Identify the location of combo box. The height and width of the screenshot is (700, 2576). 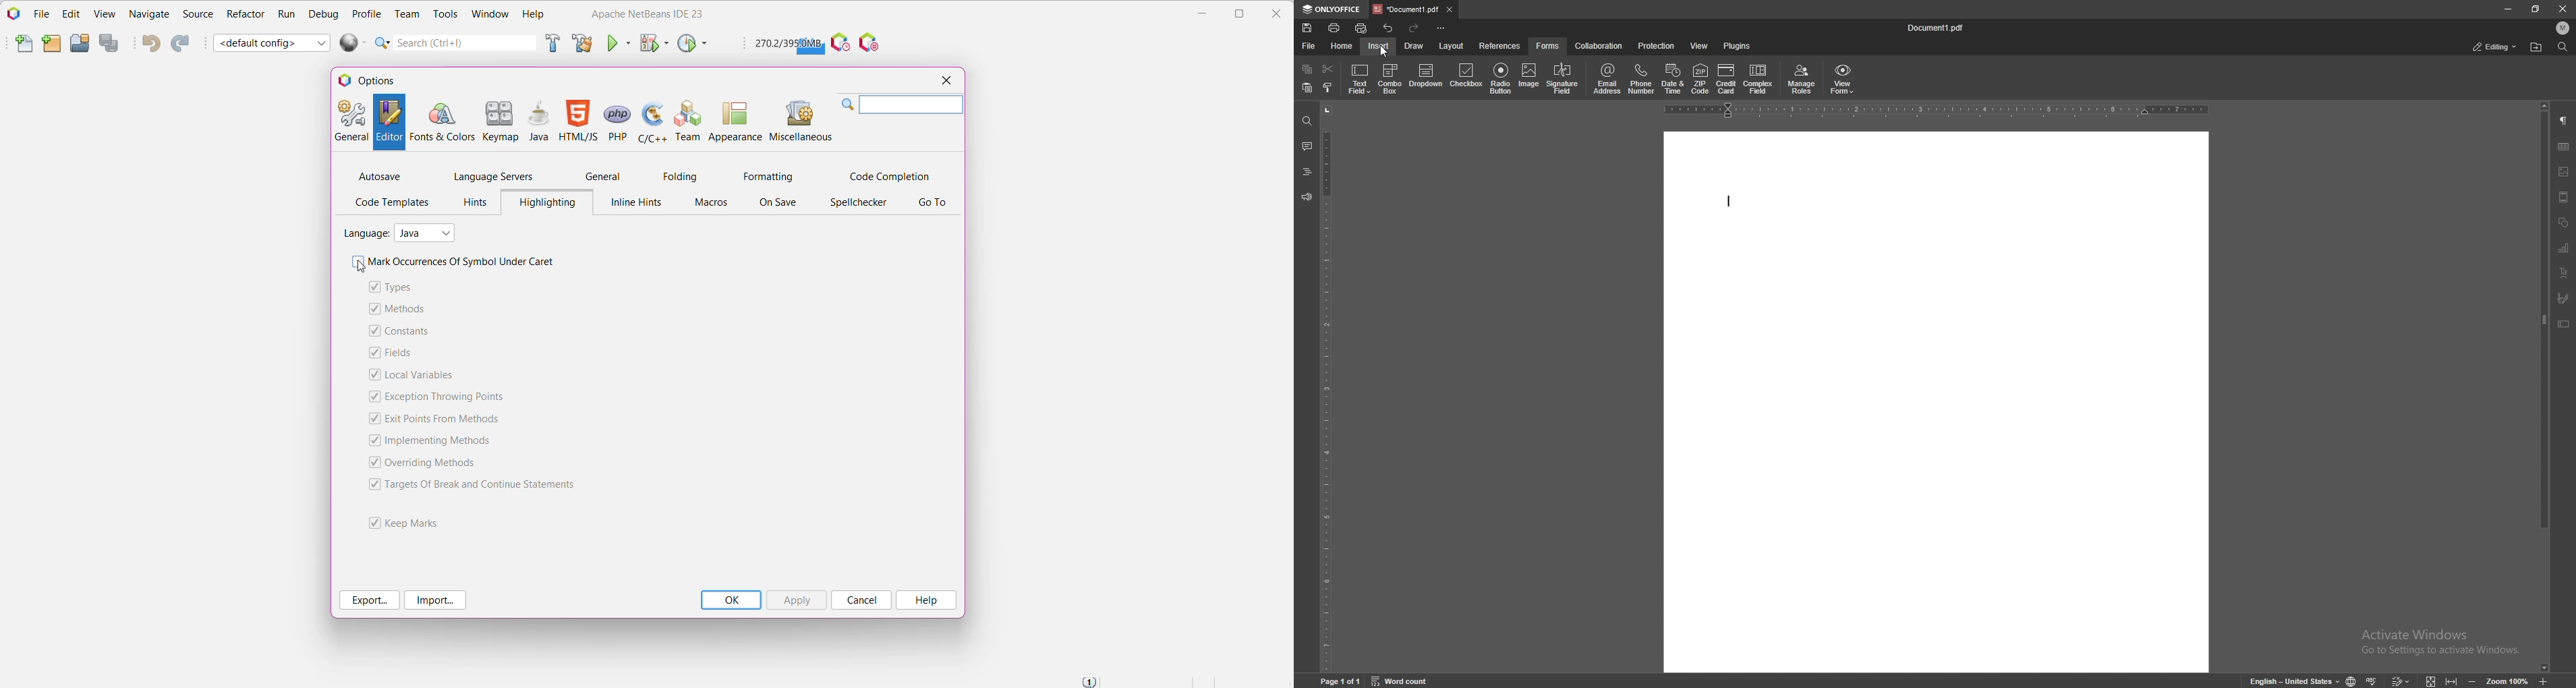
(1389, 79).